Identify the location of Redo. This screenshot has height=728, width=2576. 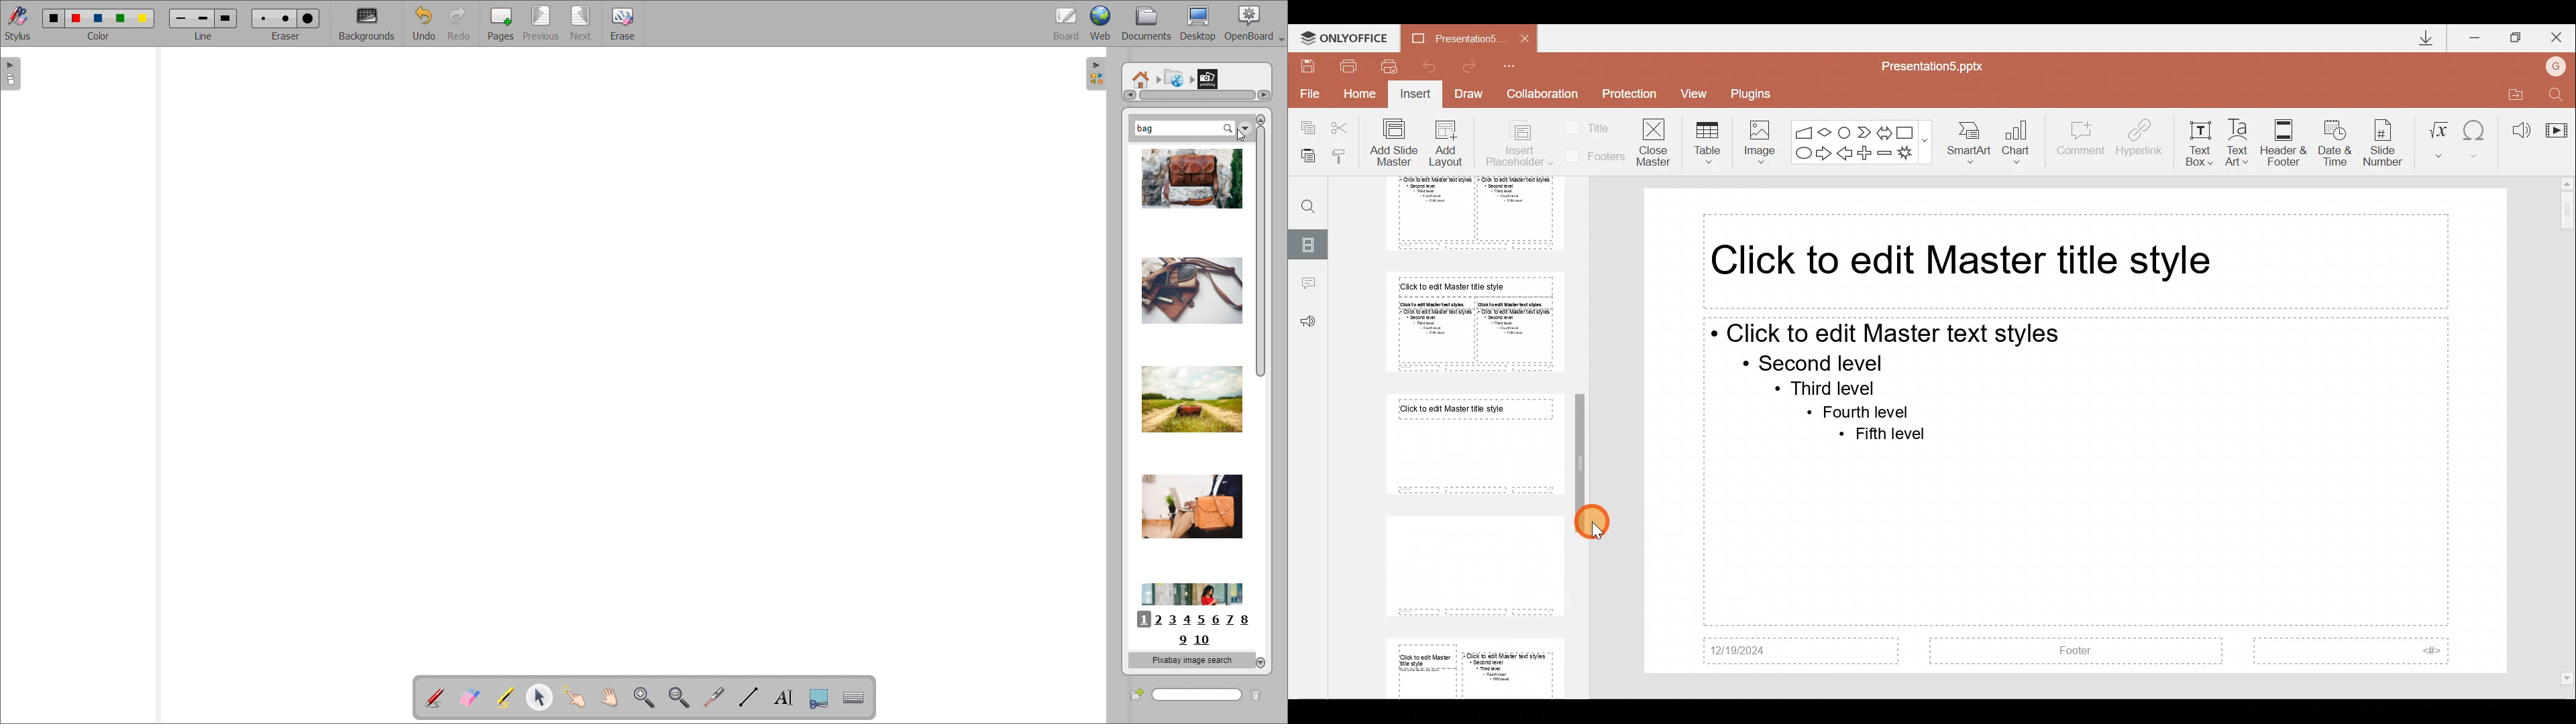
(1474, 66).